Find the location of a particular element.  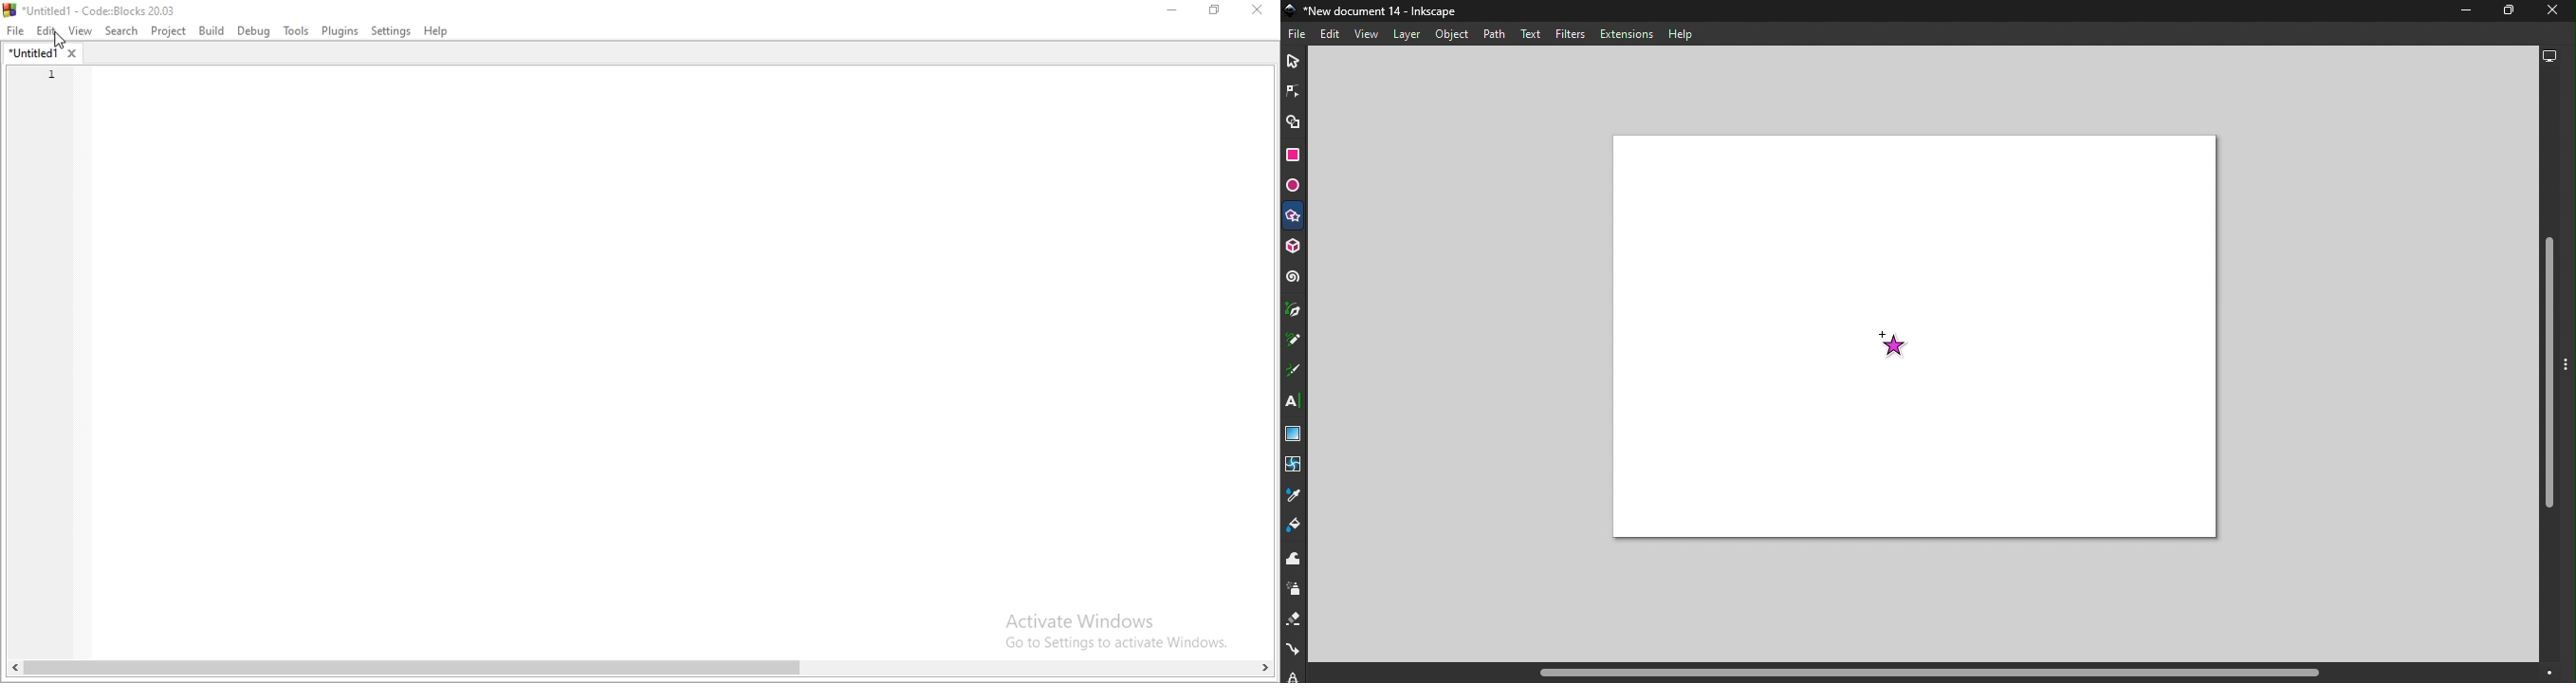

Help is located at coordinates (445, 30).